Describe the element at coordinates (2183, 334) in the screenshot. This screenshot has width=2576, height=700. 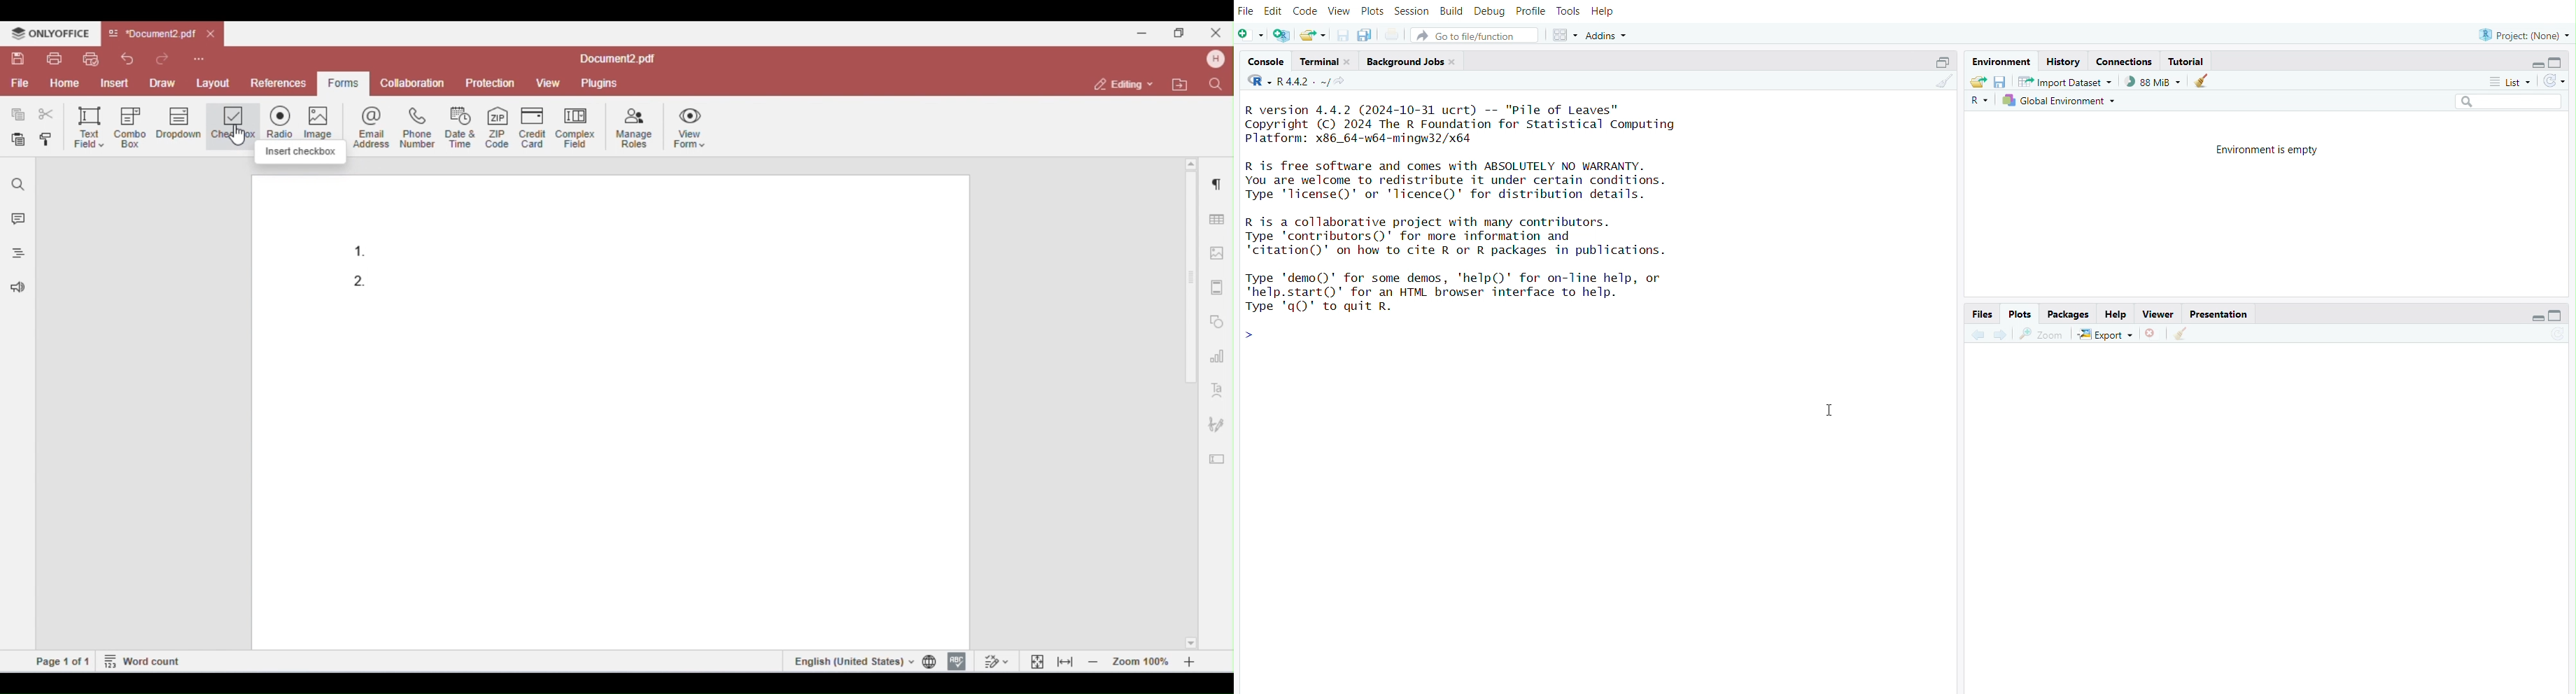
I see `clear all plots` at that location.